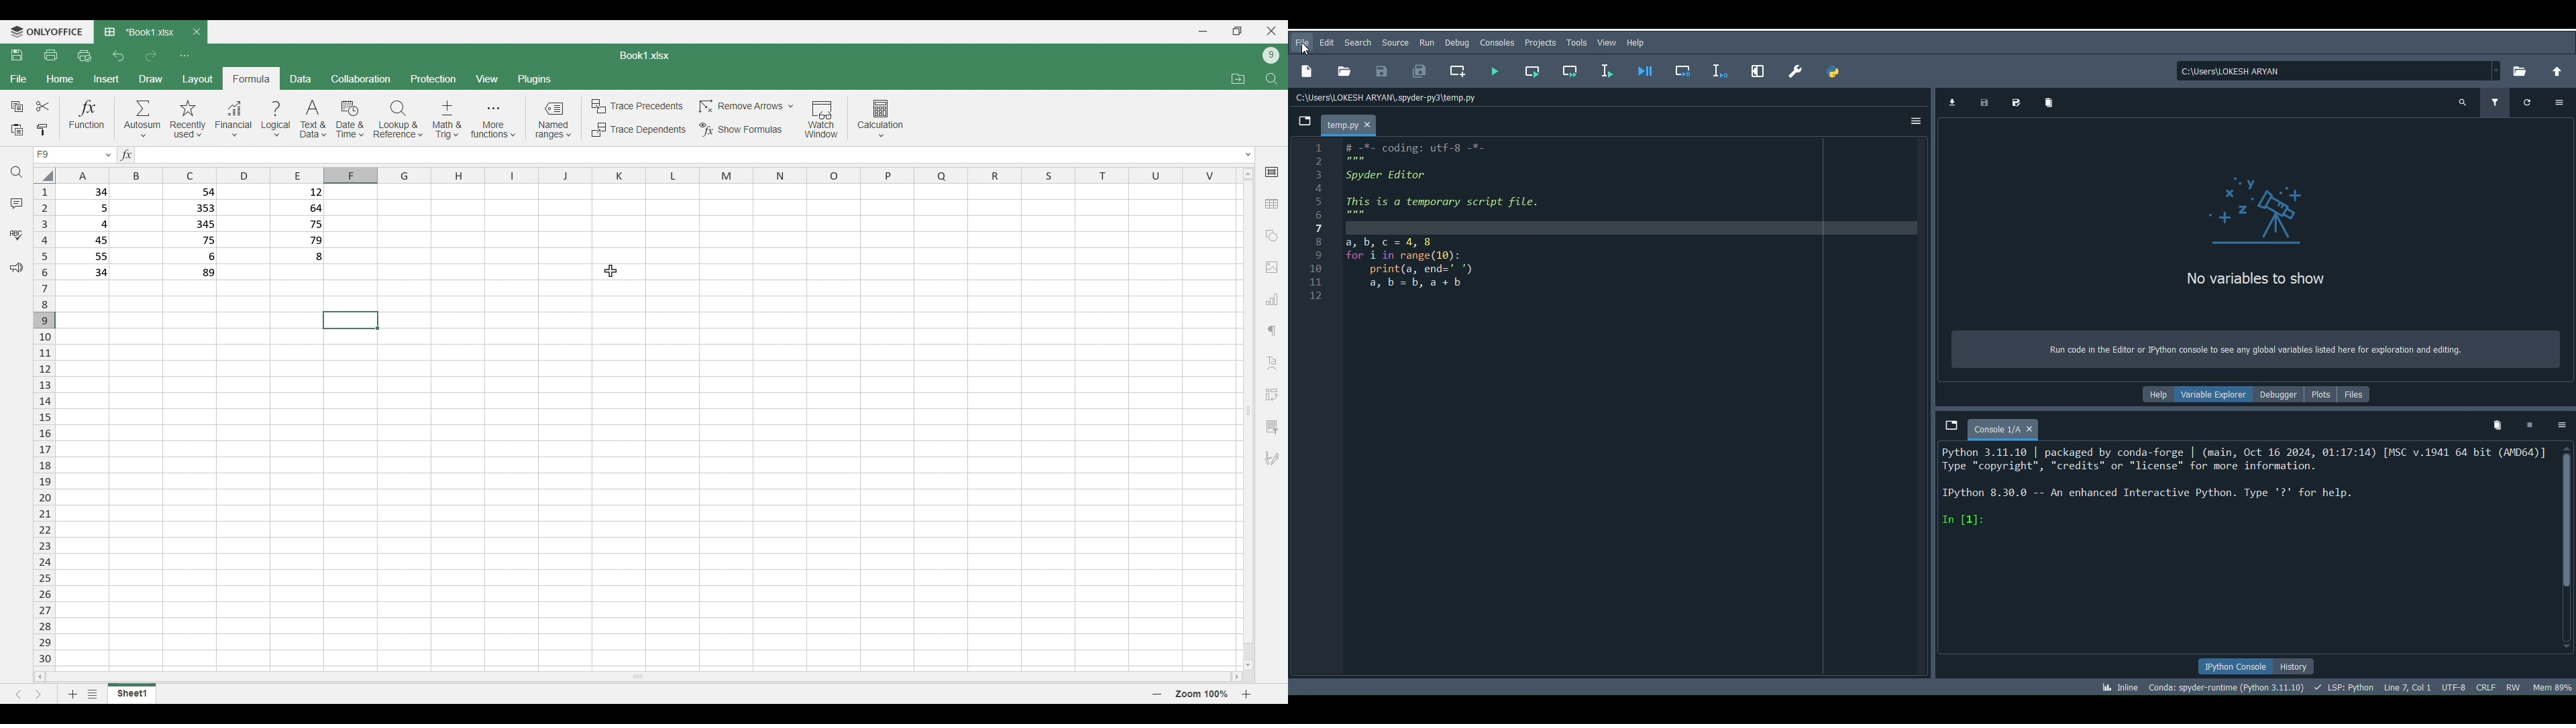 The width and height of the screenshot is (2576, 728). What do you see at coordinates (350, 320) in the screenshot?
I see `Selected cell` at bounding box center [350, 320].